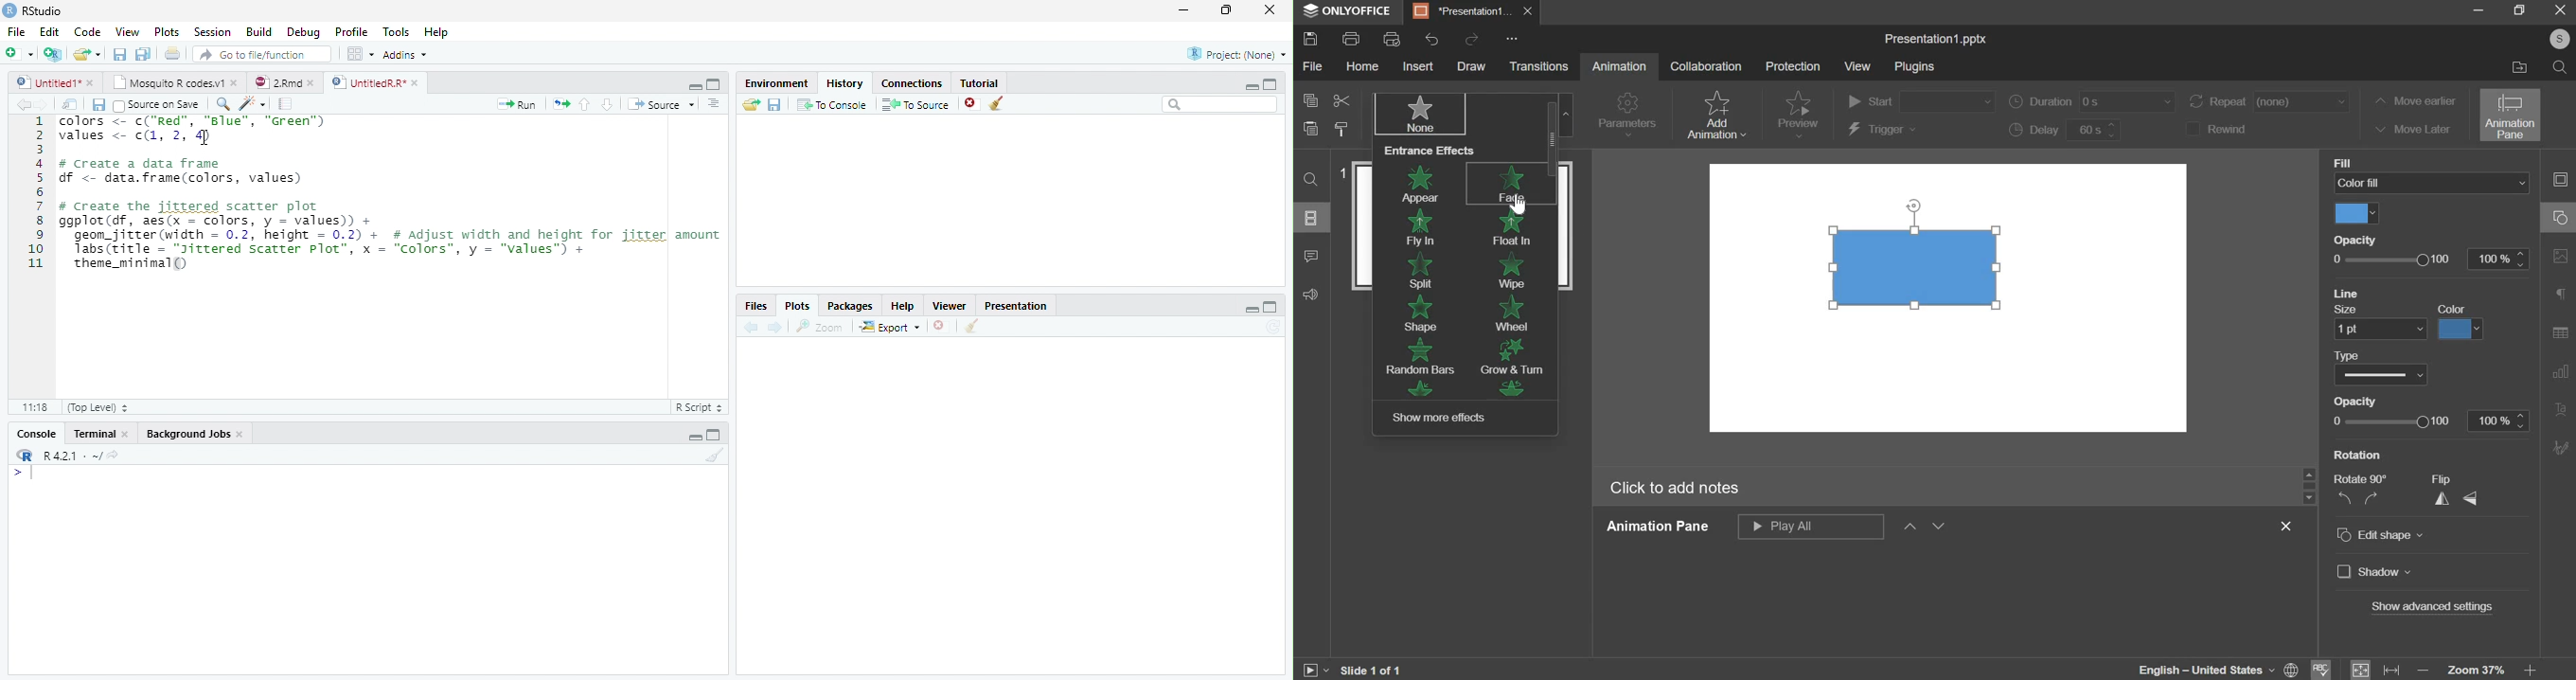 Image resolution: width=2576 pixels, height=700 pixels. Describe the element at coordinates (127, 31) in the screenshot. I see `View` at that location.